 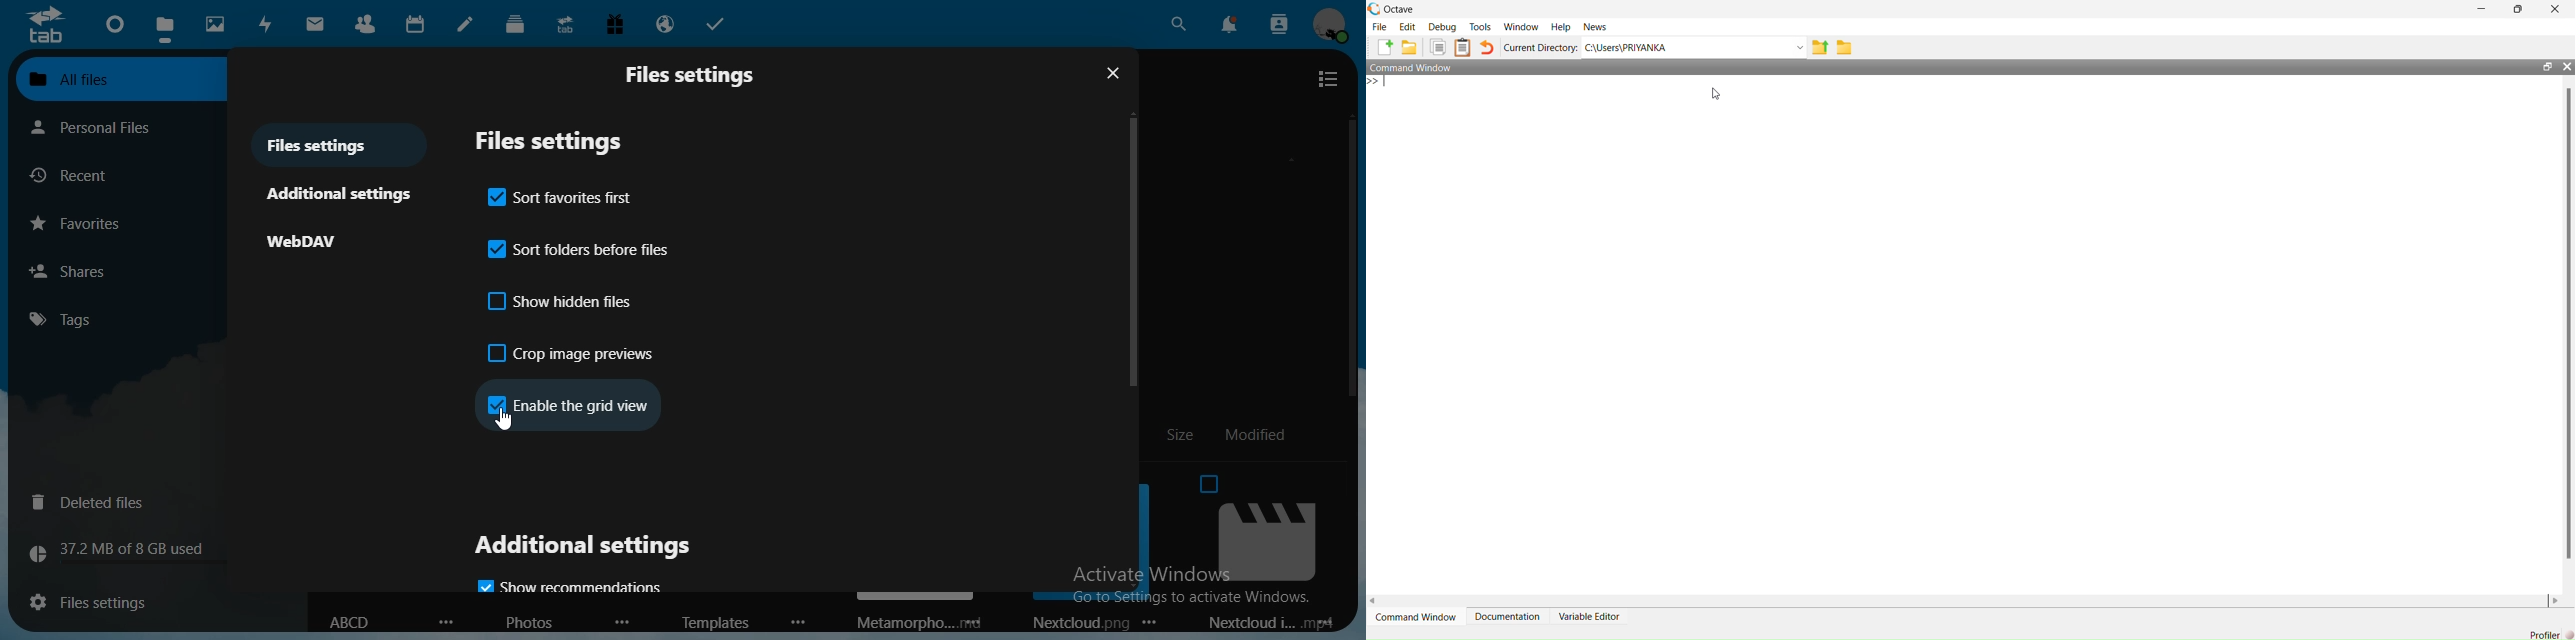 What do you see at coordinates (2548, 67) in the screenshot?
I see `open in separate window` at bounding box center [2548, 67].